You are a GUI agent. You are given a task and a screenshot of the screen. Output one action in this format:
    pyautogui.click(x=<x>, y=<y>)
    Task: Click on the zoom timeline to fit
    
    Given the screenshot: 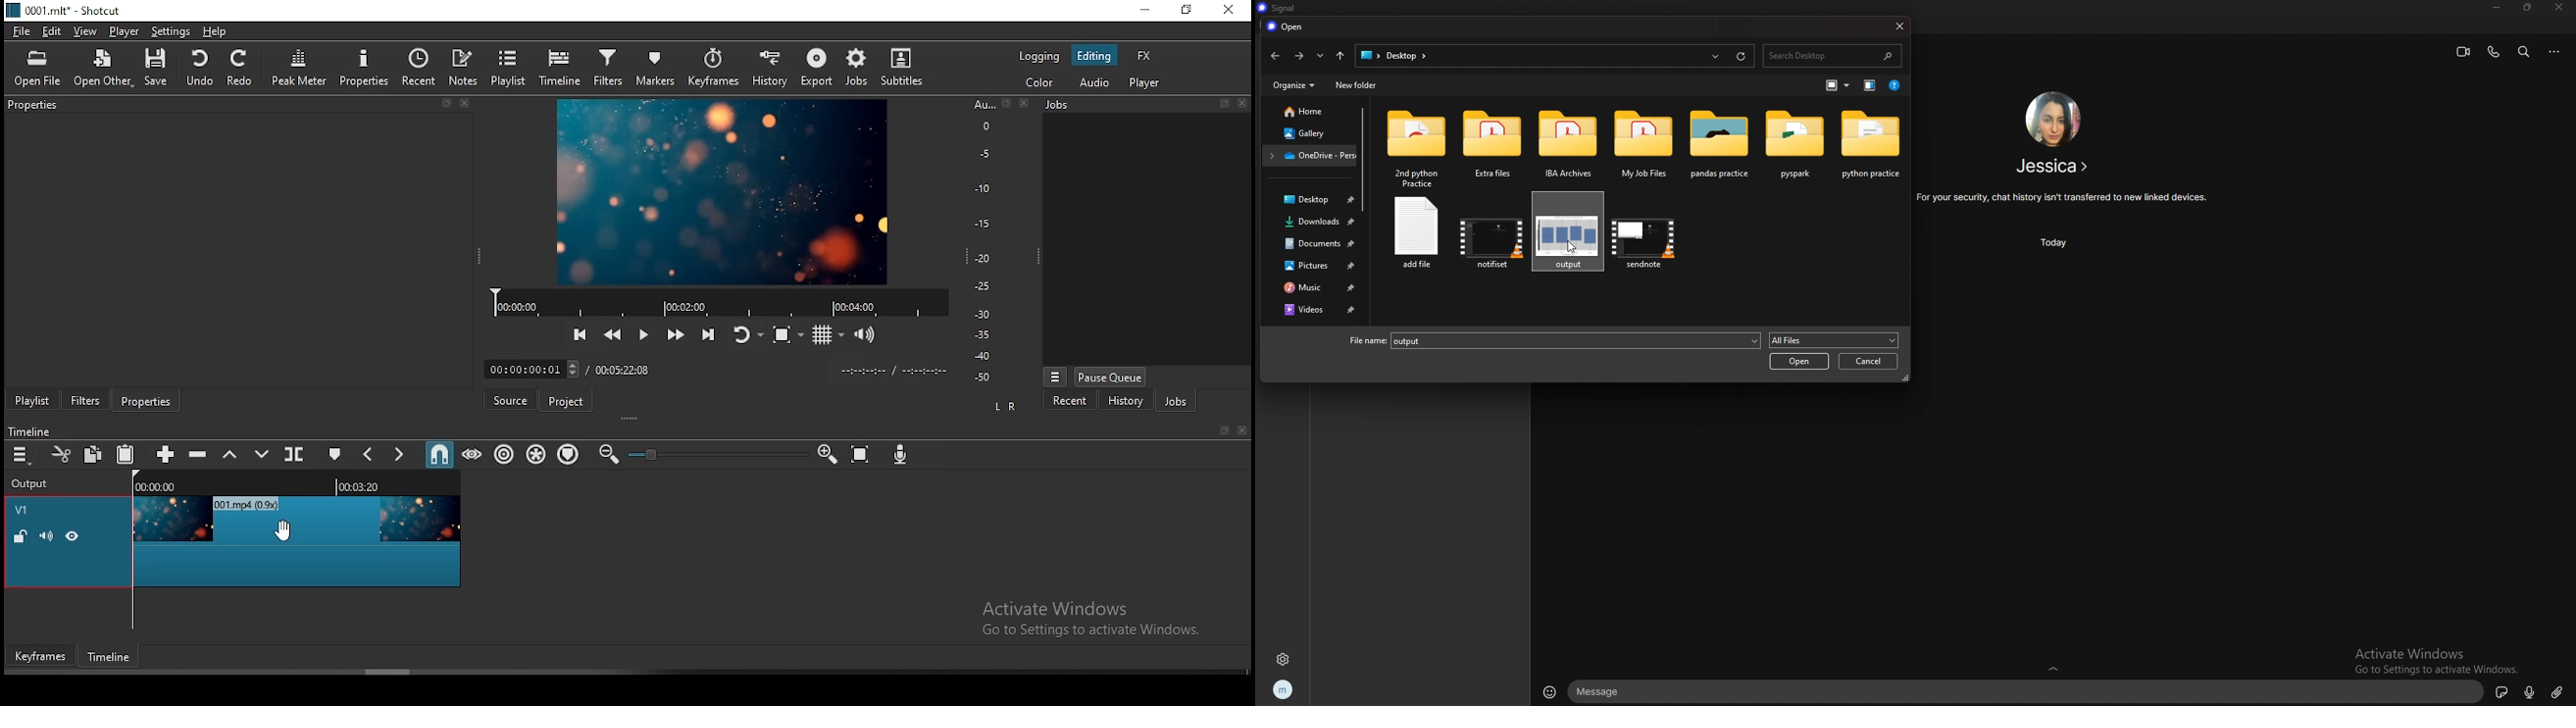 What is the action you would take?
    pyautogui.click(x=860, y=453)
    